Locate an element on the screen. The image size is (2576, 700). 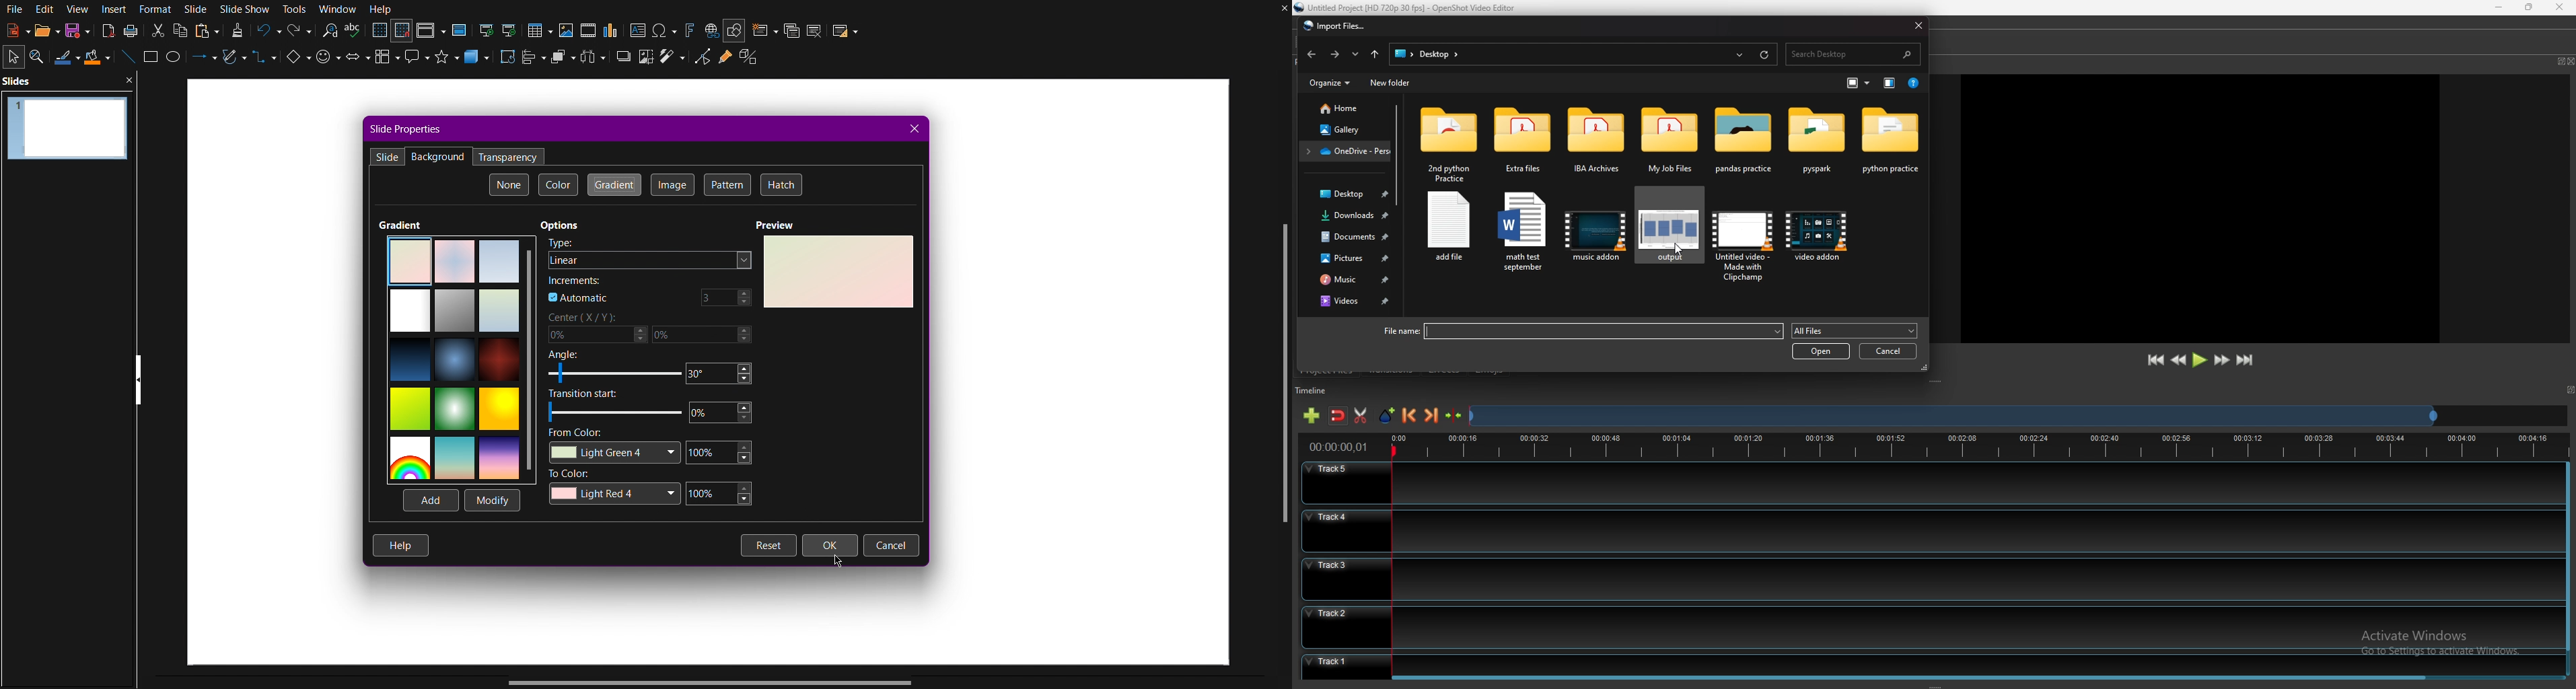
file is located at coordinates (1818, 241).